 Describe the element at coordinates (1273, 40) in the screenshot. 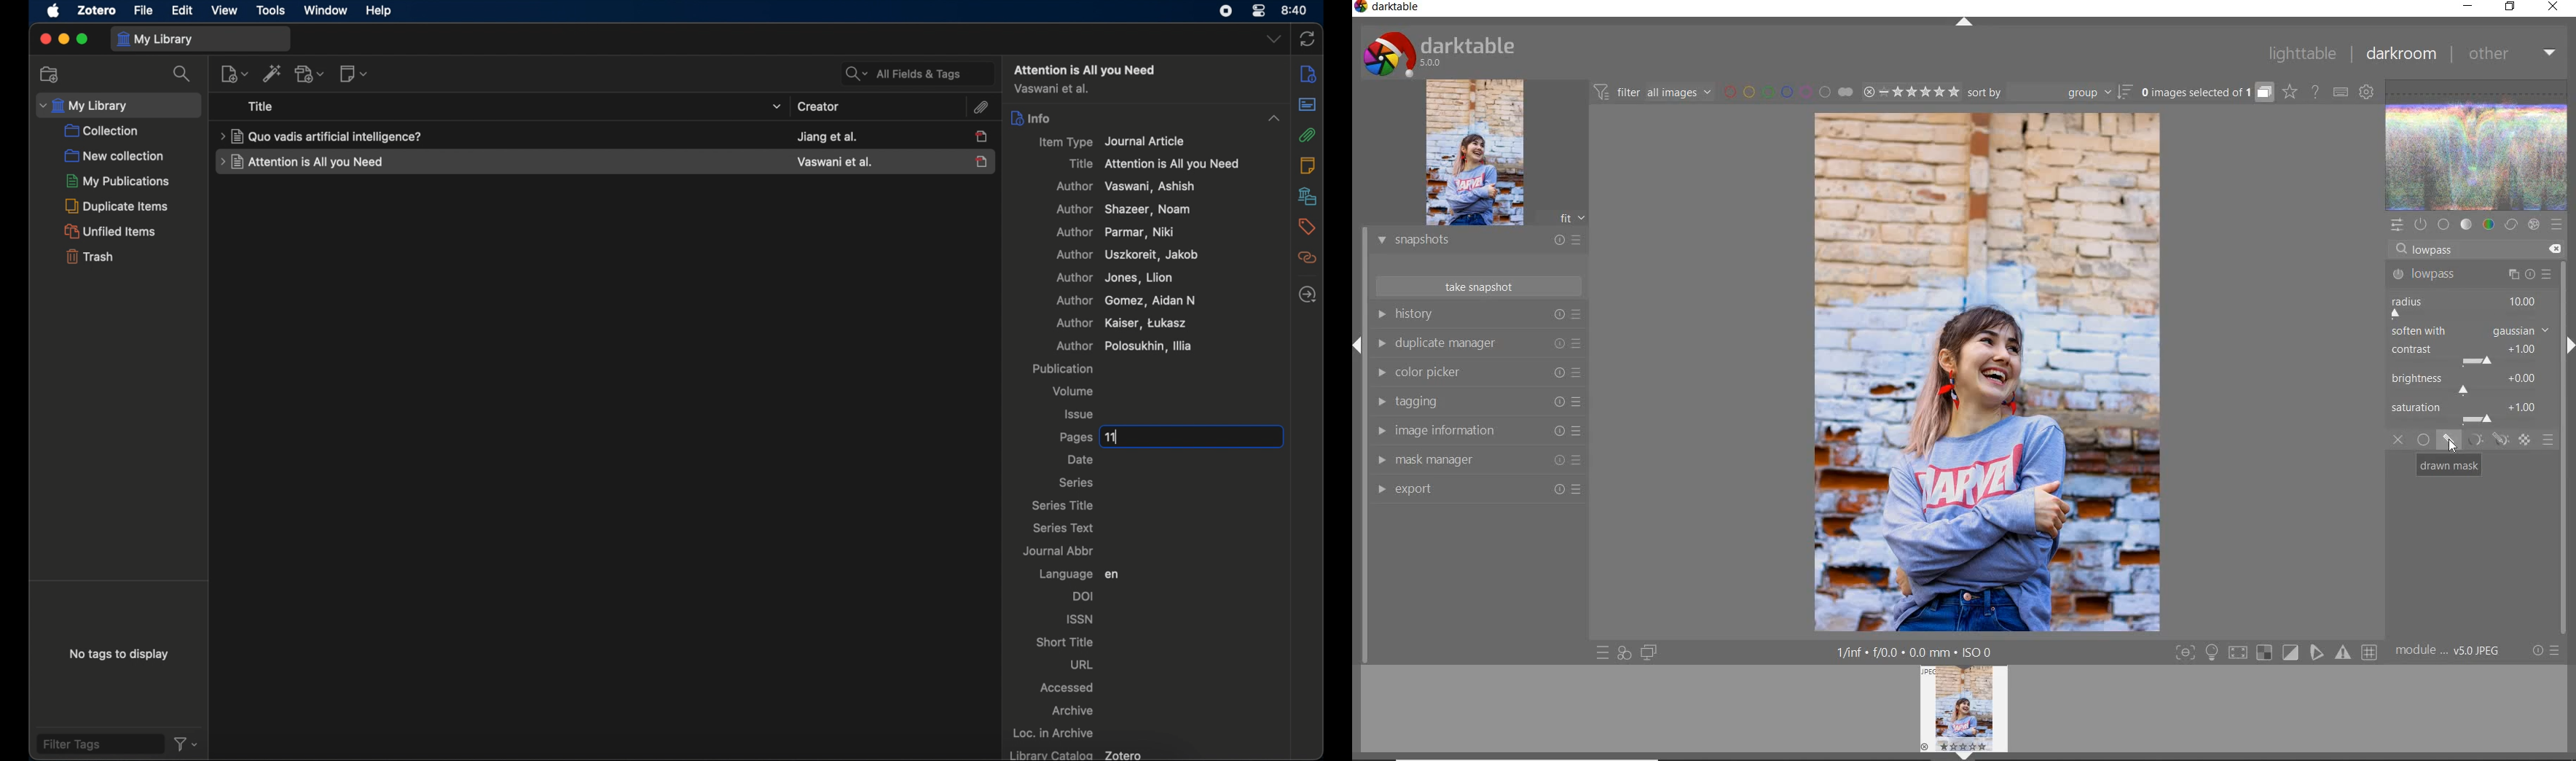

I see `dropdown menu` at that location.